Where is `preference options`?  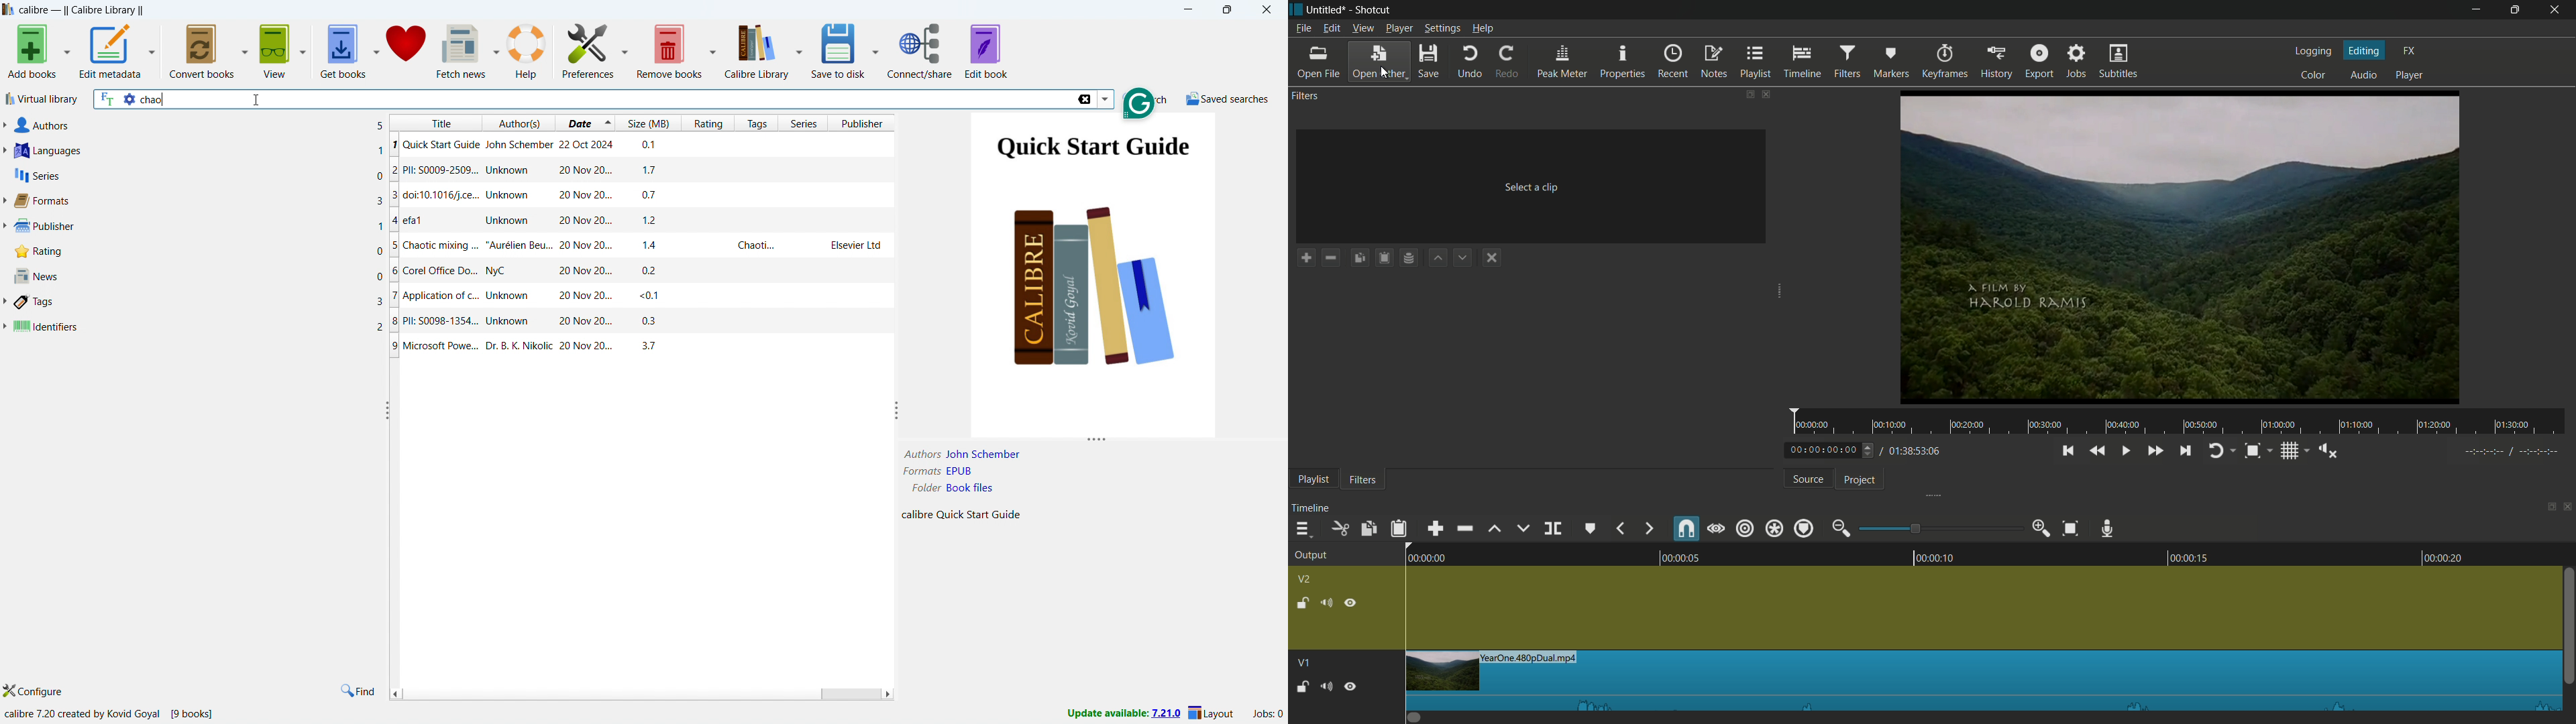
preference options is located at coordinates (625, 50).